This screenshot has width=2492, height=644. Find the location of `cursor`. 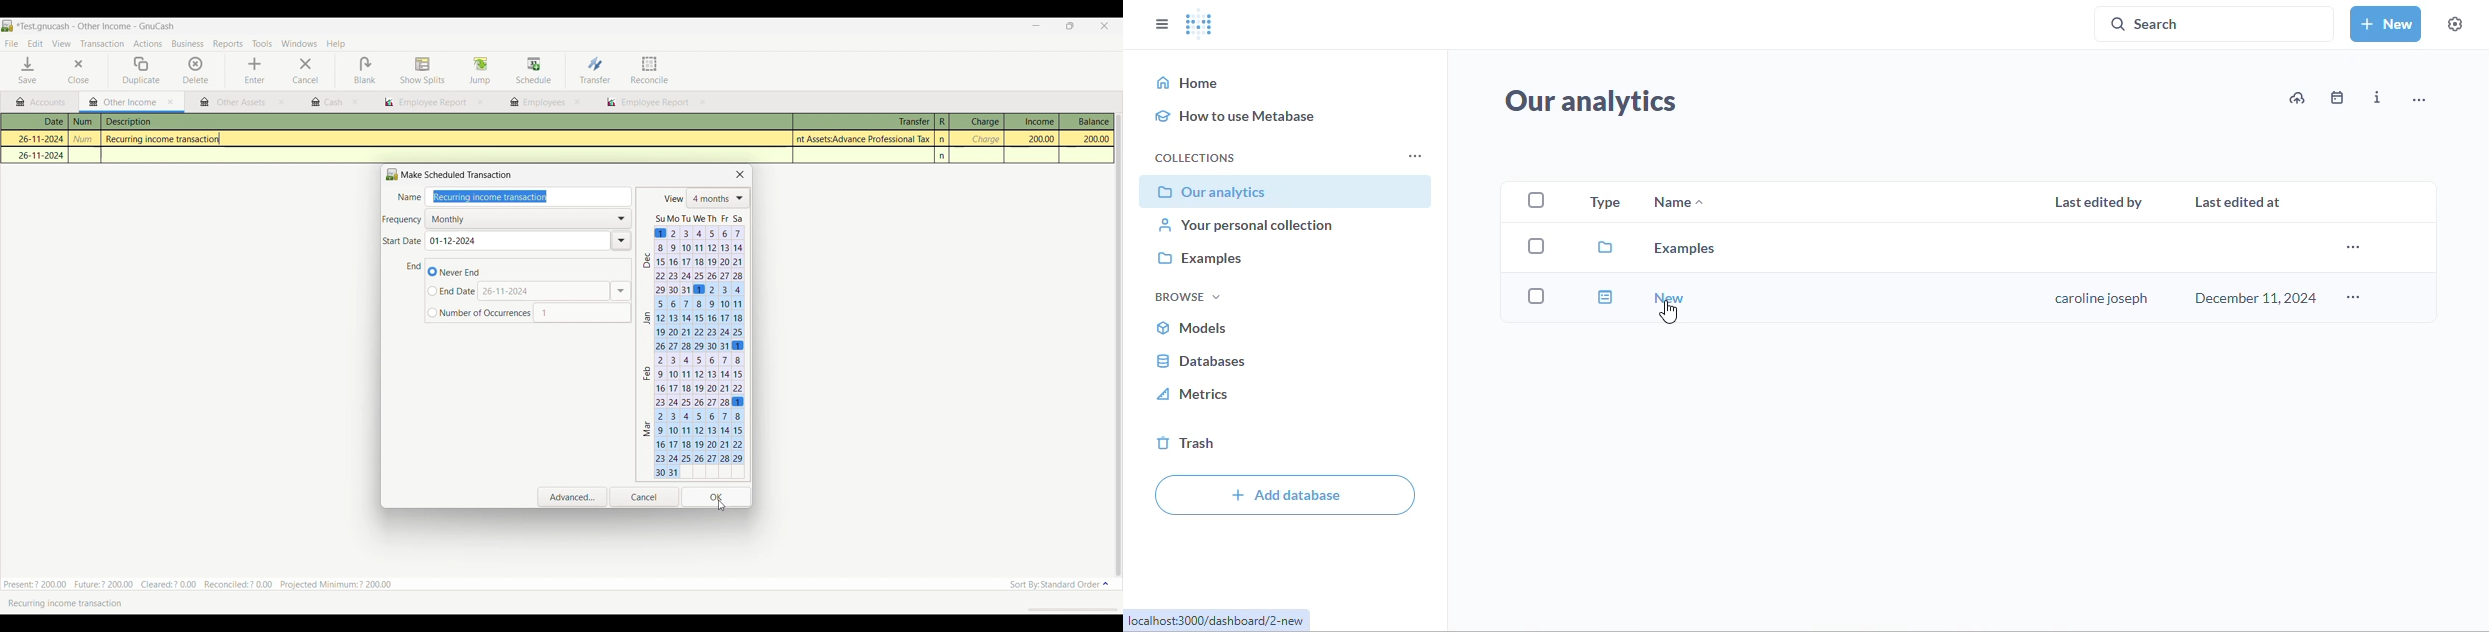

cursor is located at coordinates (1669, 314).